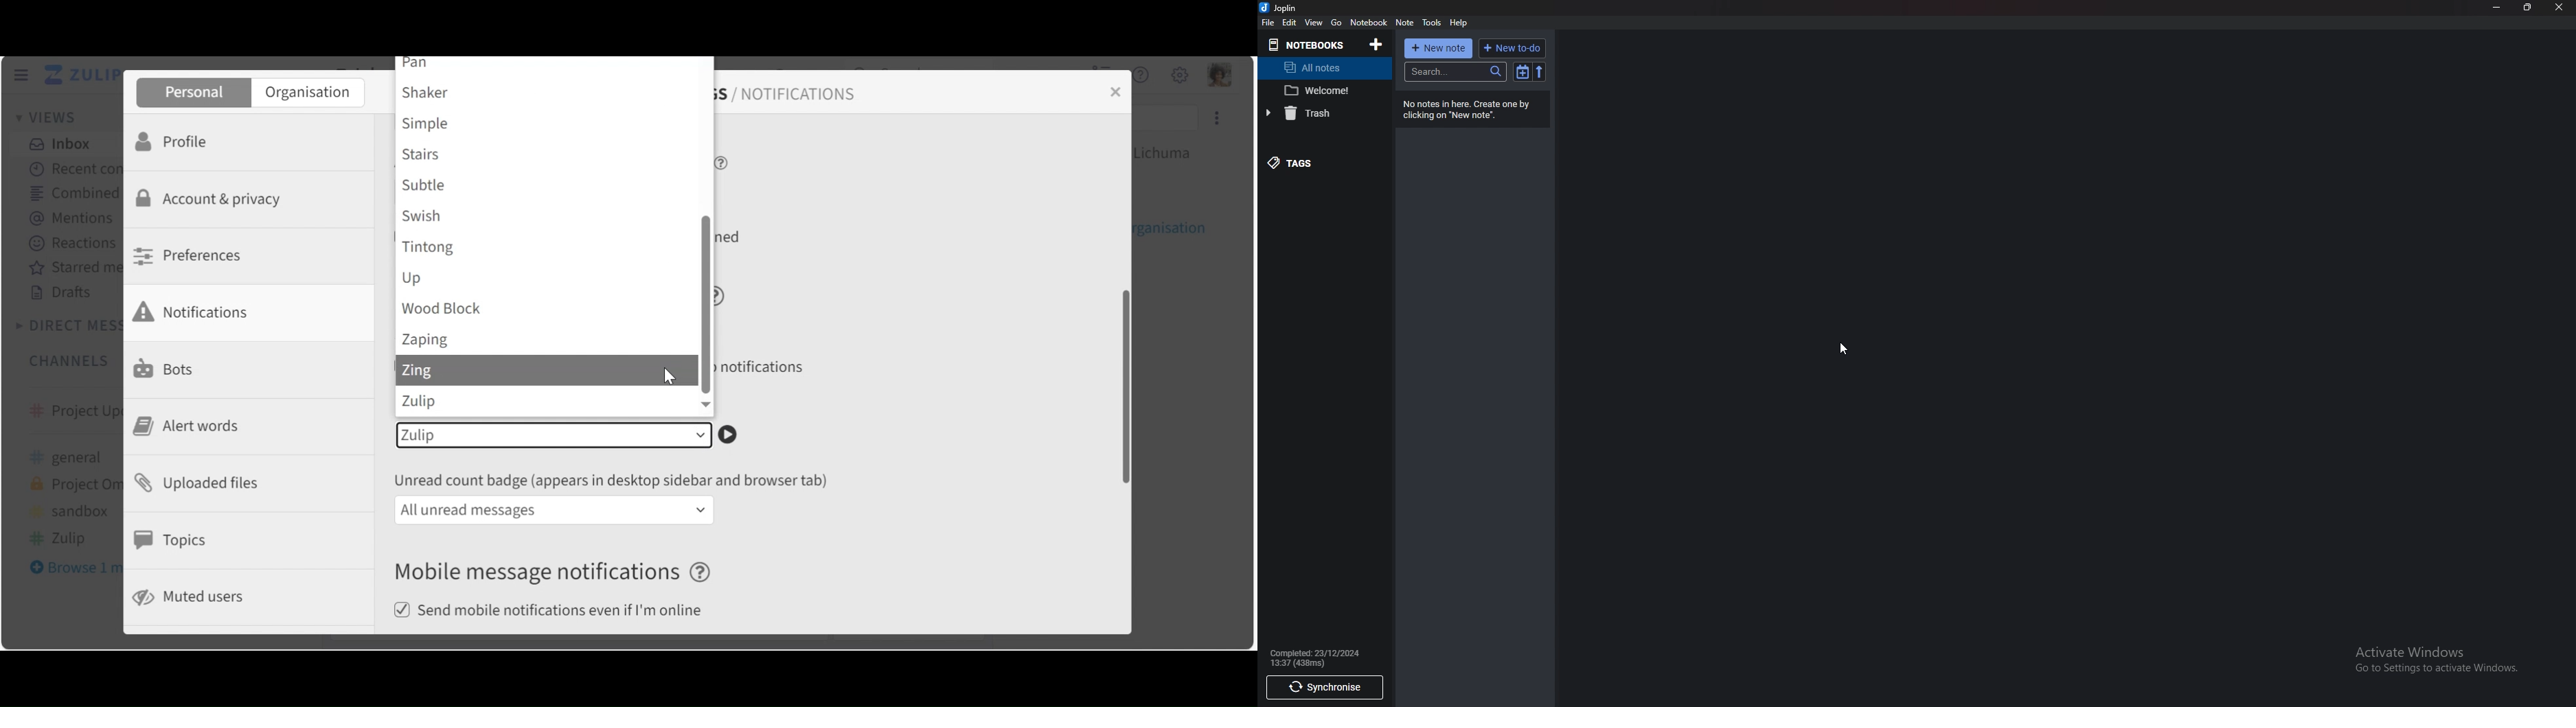  I want to click on Notebooks, so click(1308, 46).